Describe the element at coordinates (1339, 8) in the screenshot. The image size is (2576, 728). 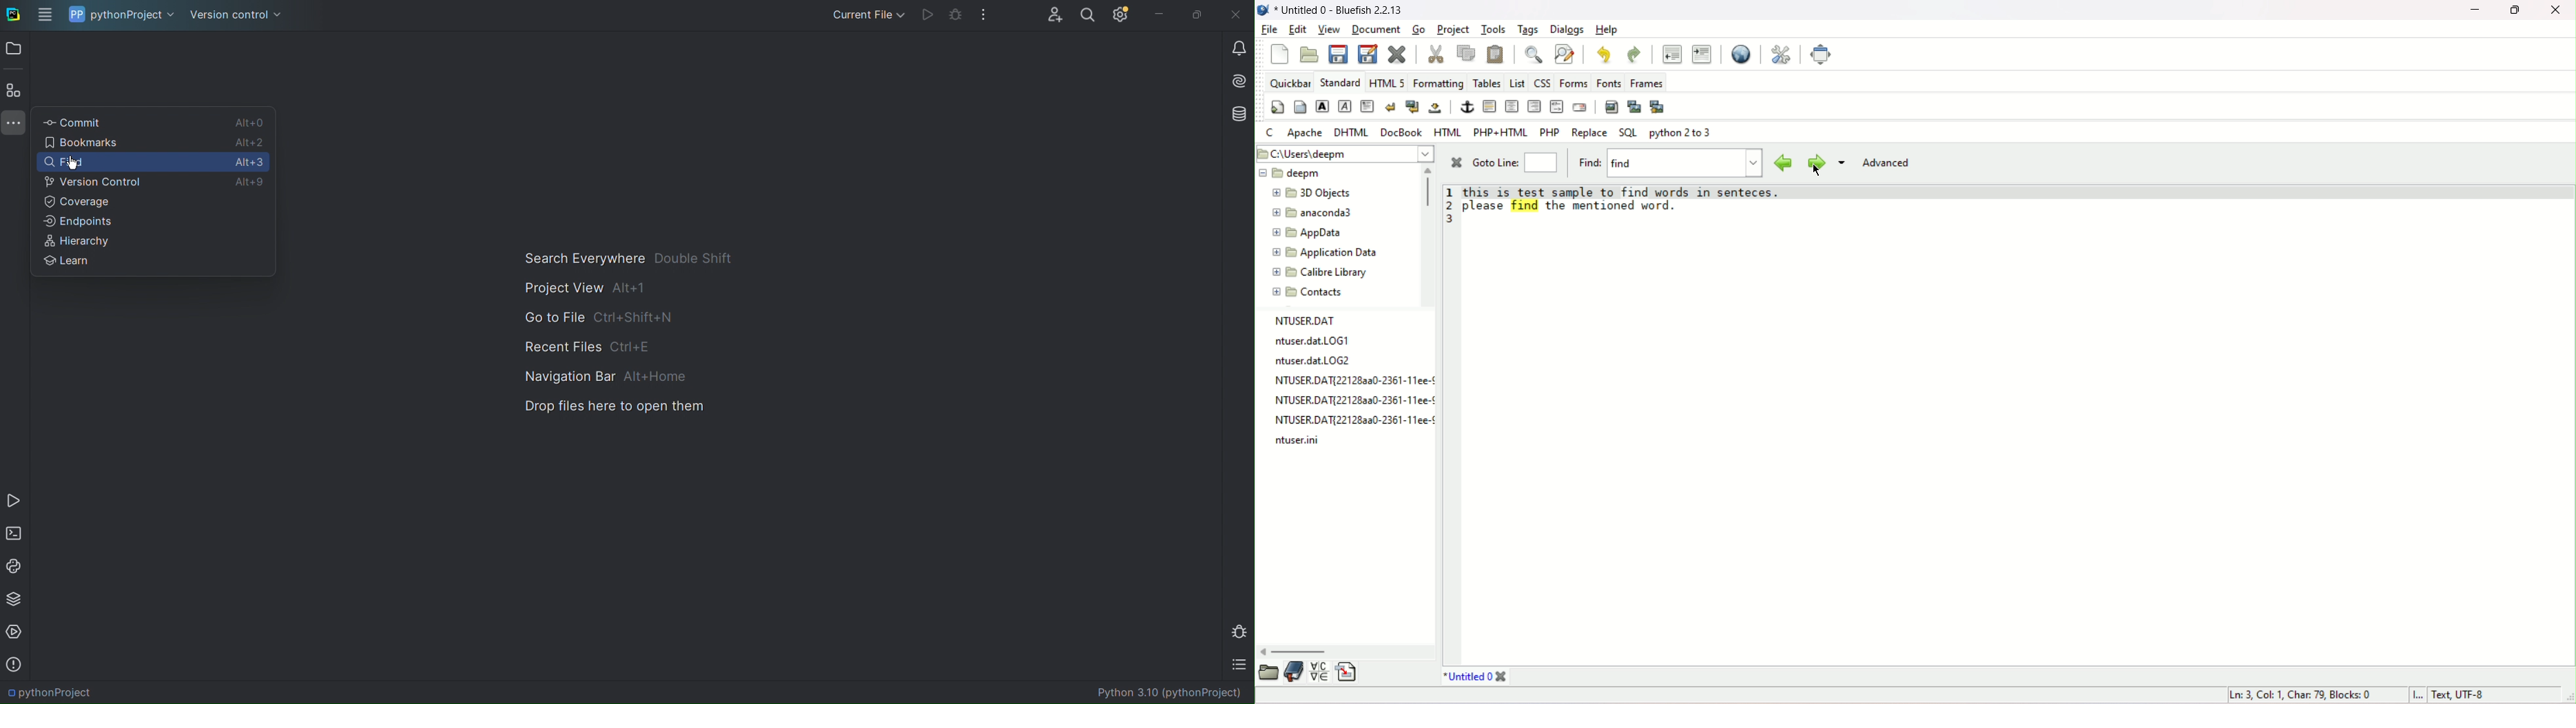
I see `title` at that location.